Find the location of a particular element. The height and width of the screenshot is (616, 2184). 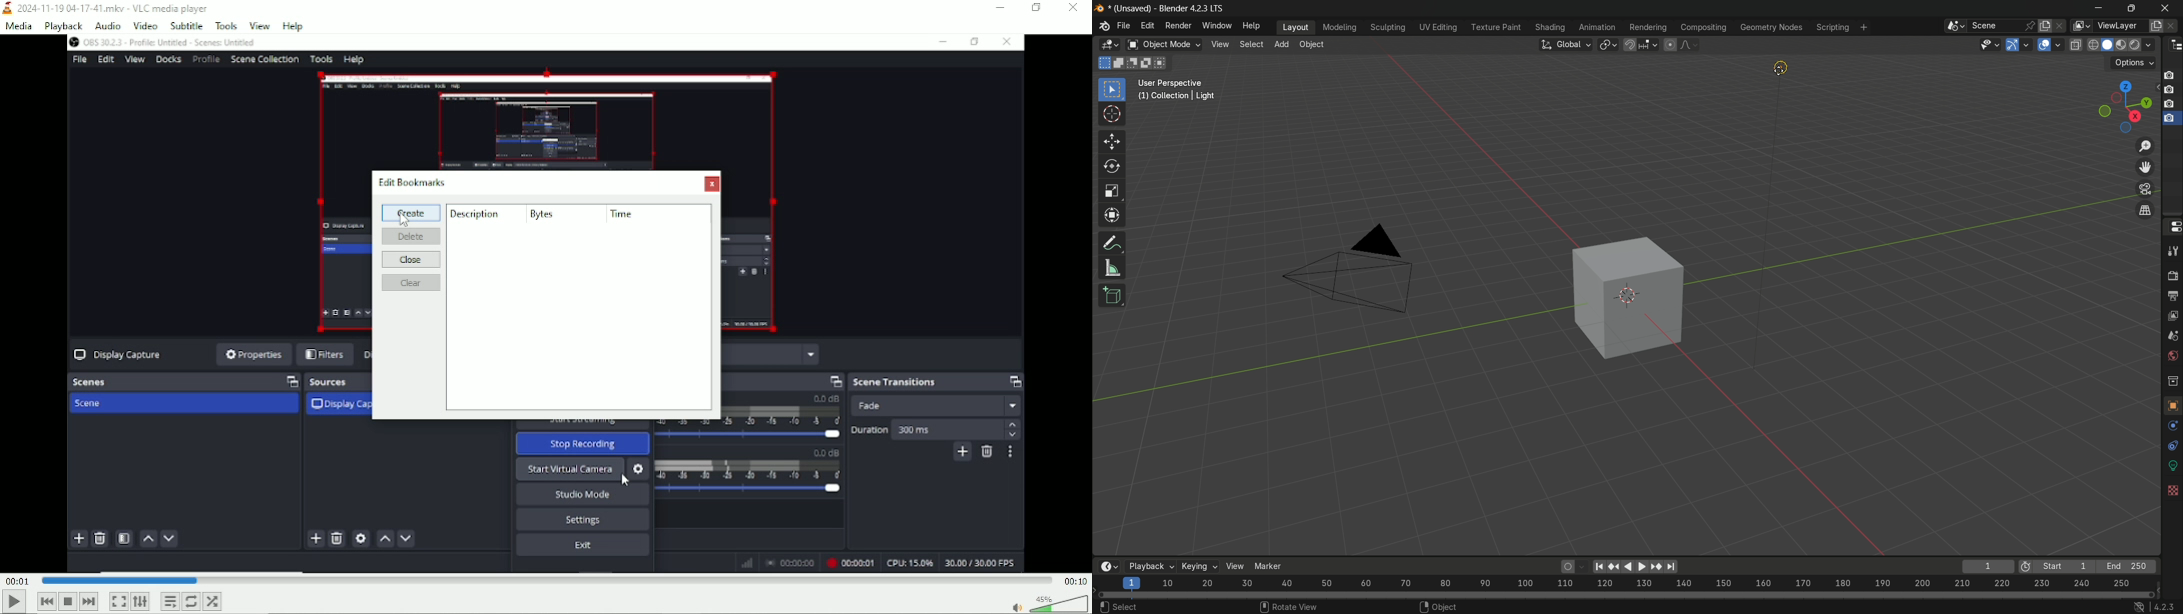

4.2.3 lts is located at coordinates (2153, 606).